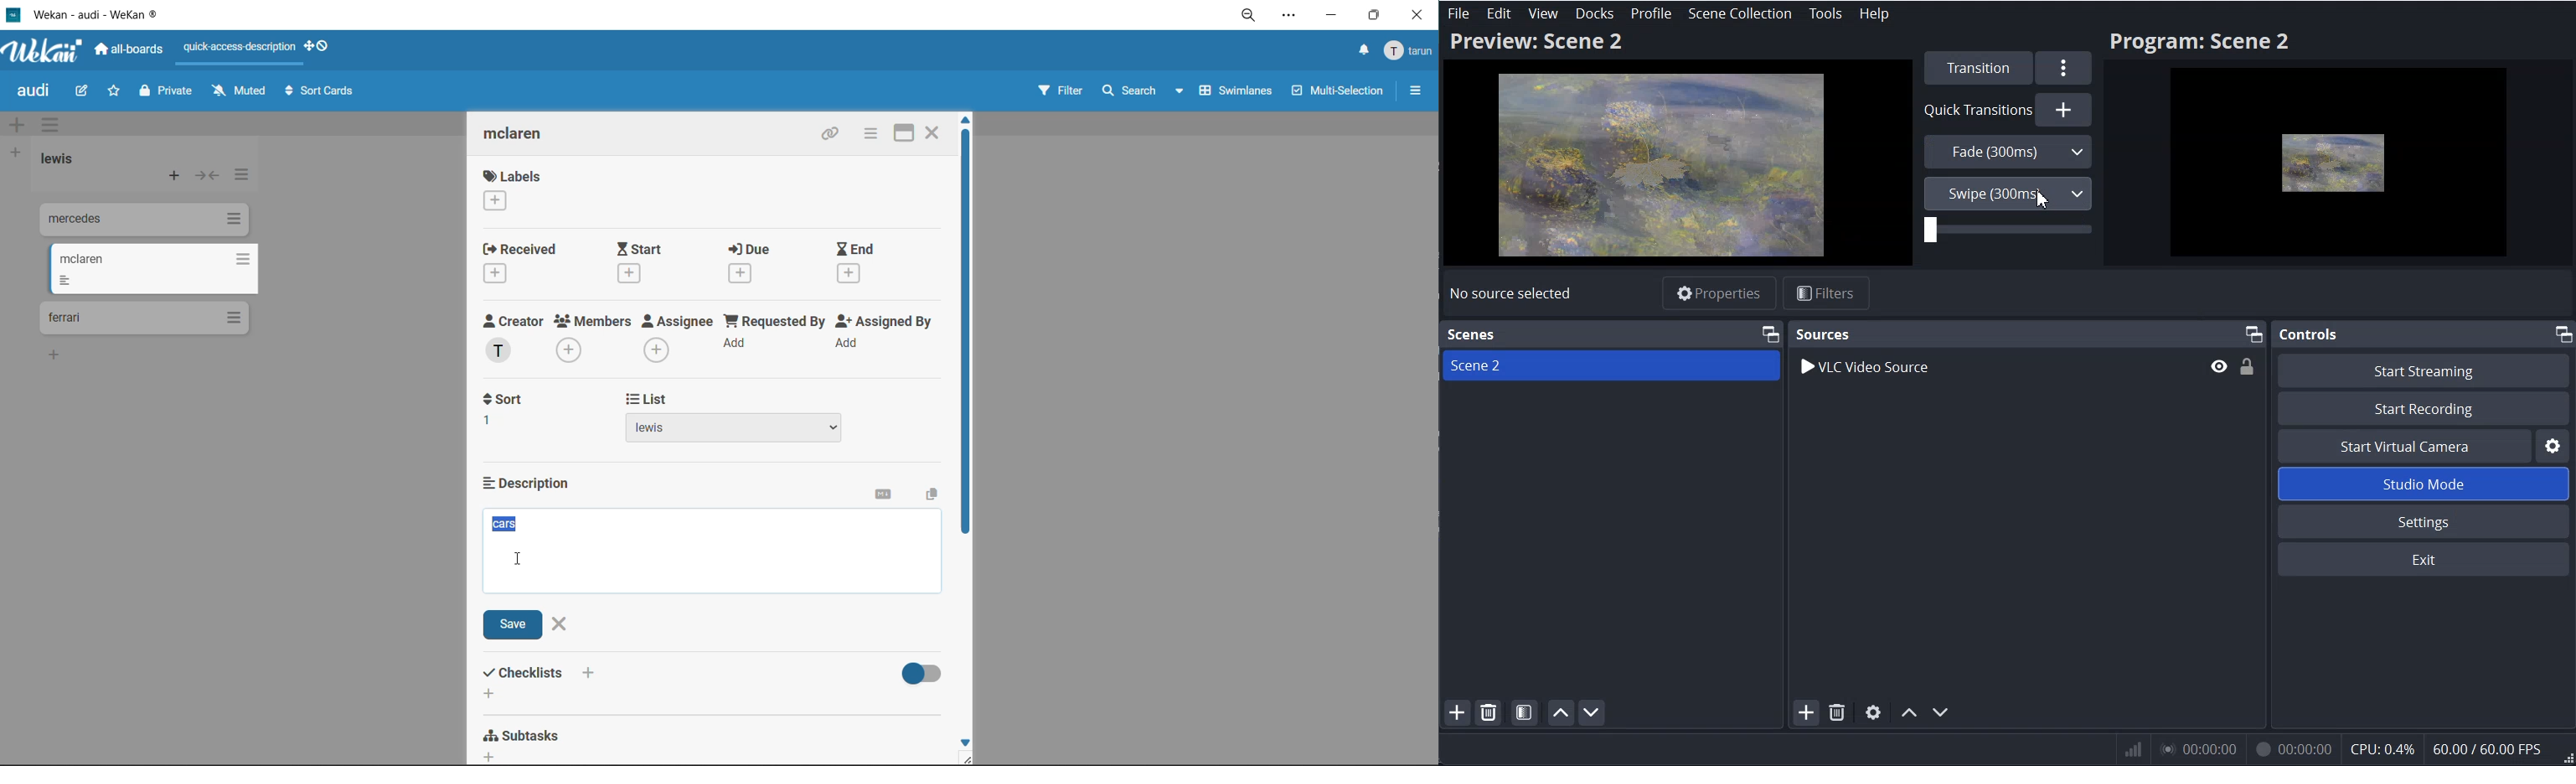 This screenshot has height=784, width=2576. Describe the element at coordinates (513, 410) in the screenshot. I see `sort` at that location.